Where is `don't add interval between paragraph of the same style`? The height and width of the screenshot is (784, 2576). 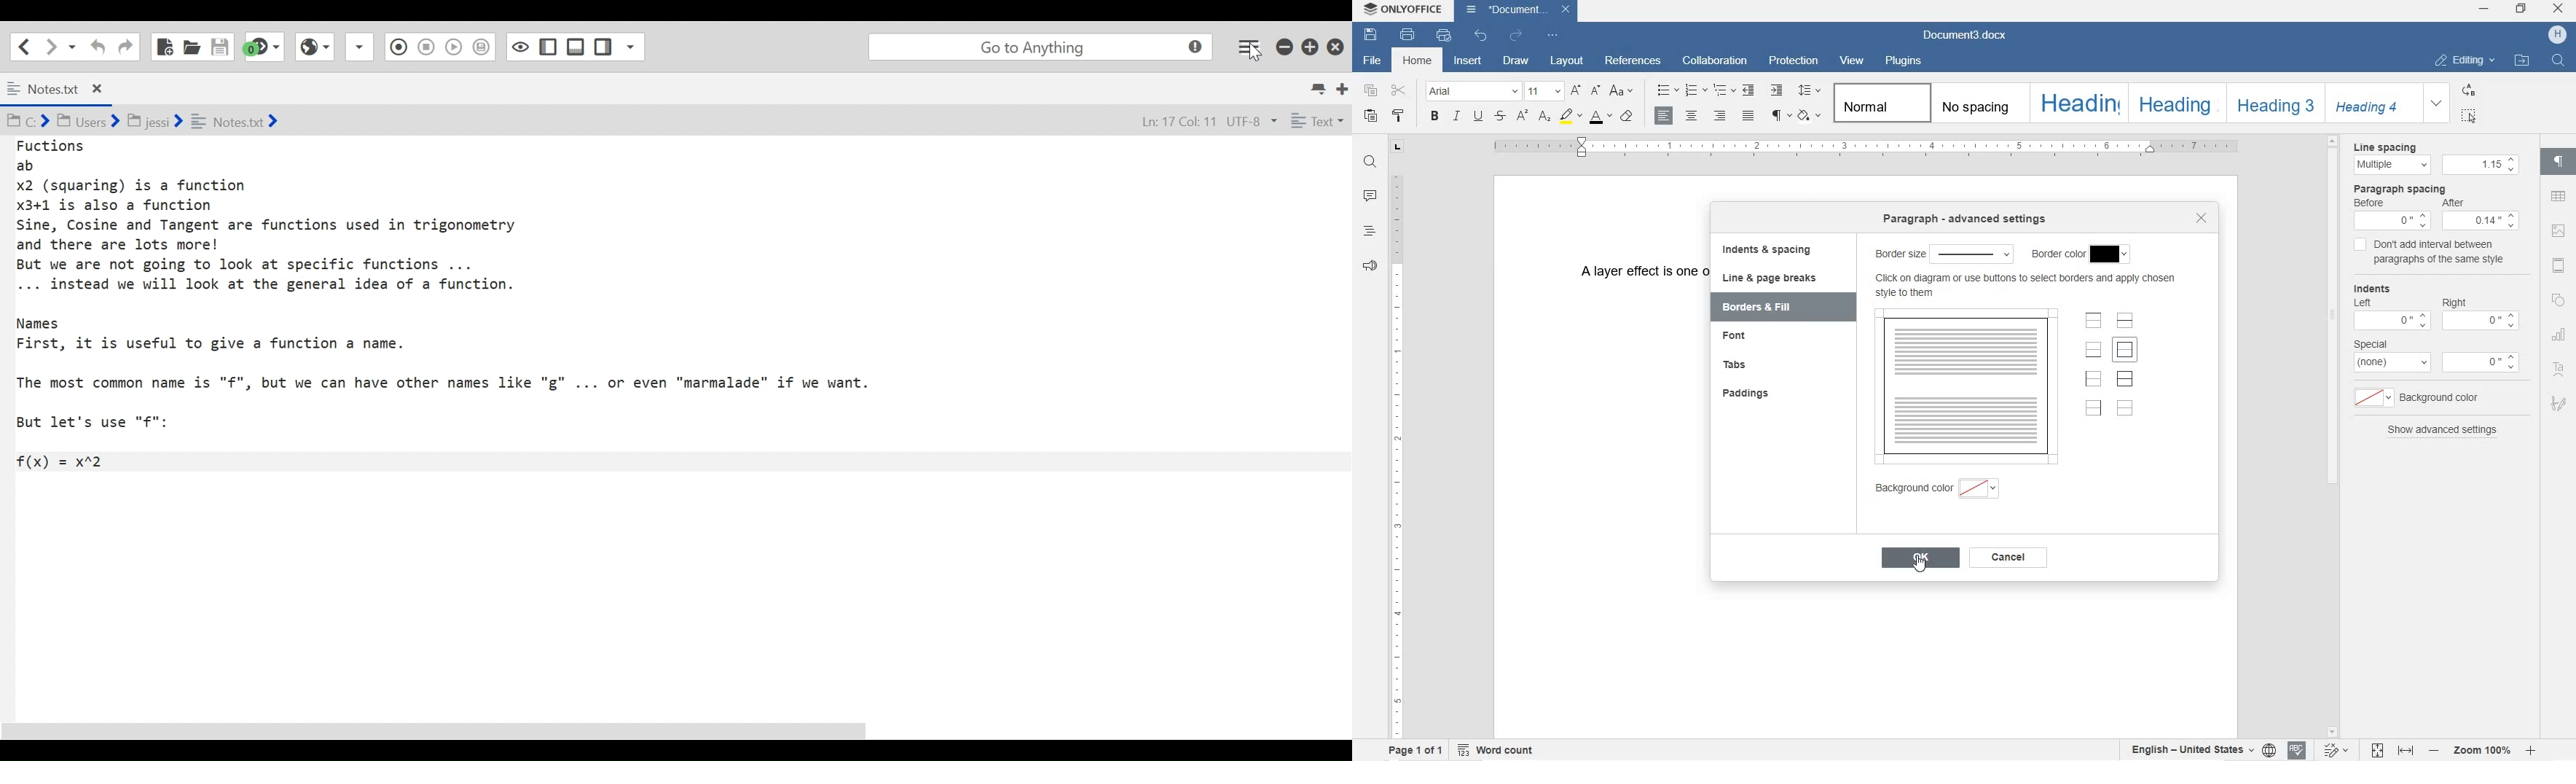 don't add interval between paragraph of the same style is located at coordinates (2429, 255).